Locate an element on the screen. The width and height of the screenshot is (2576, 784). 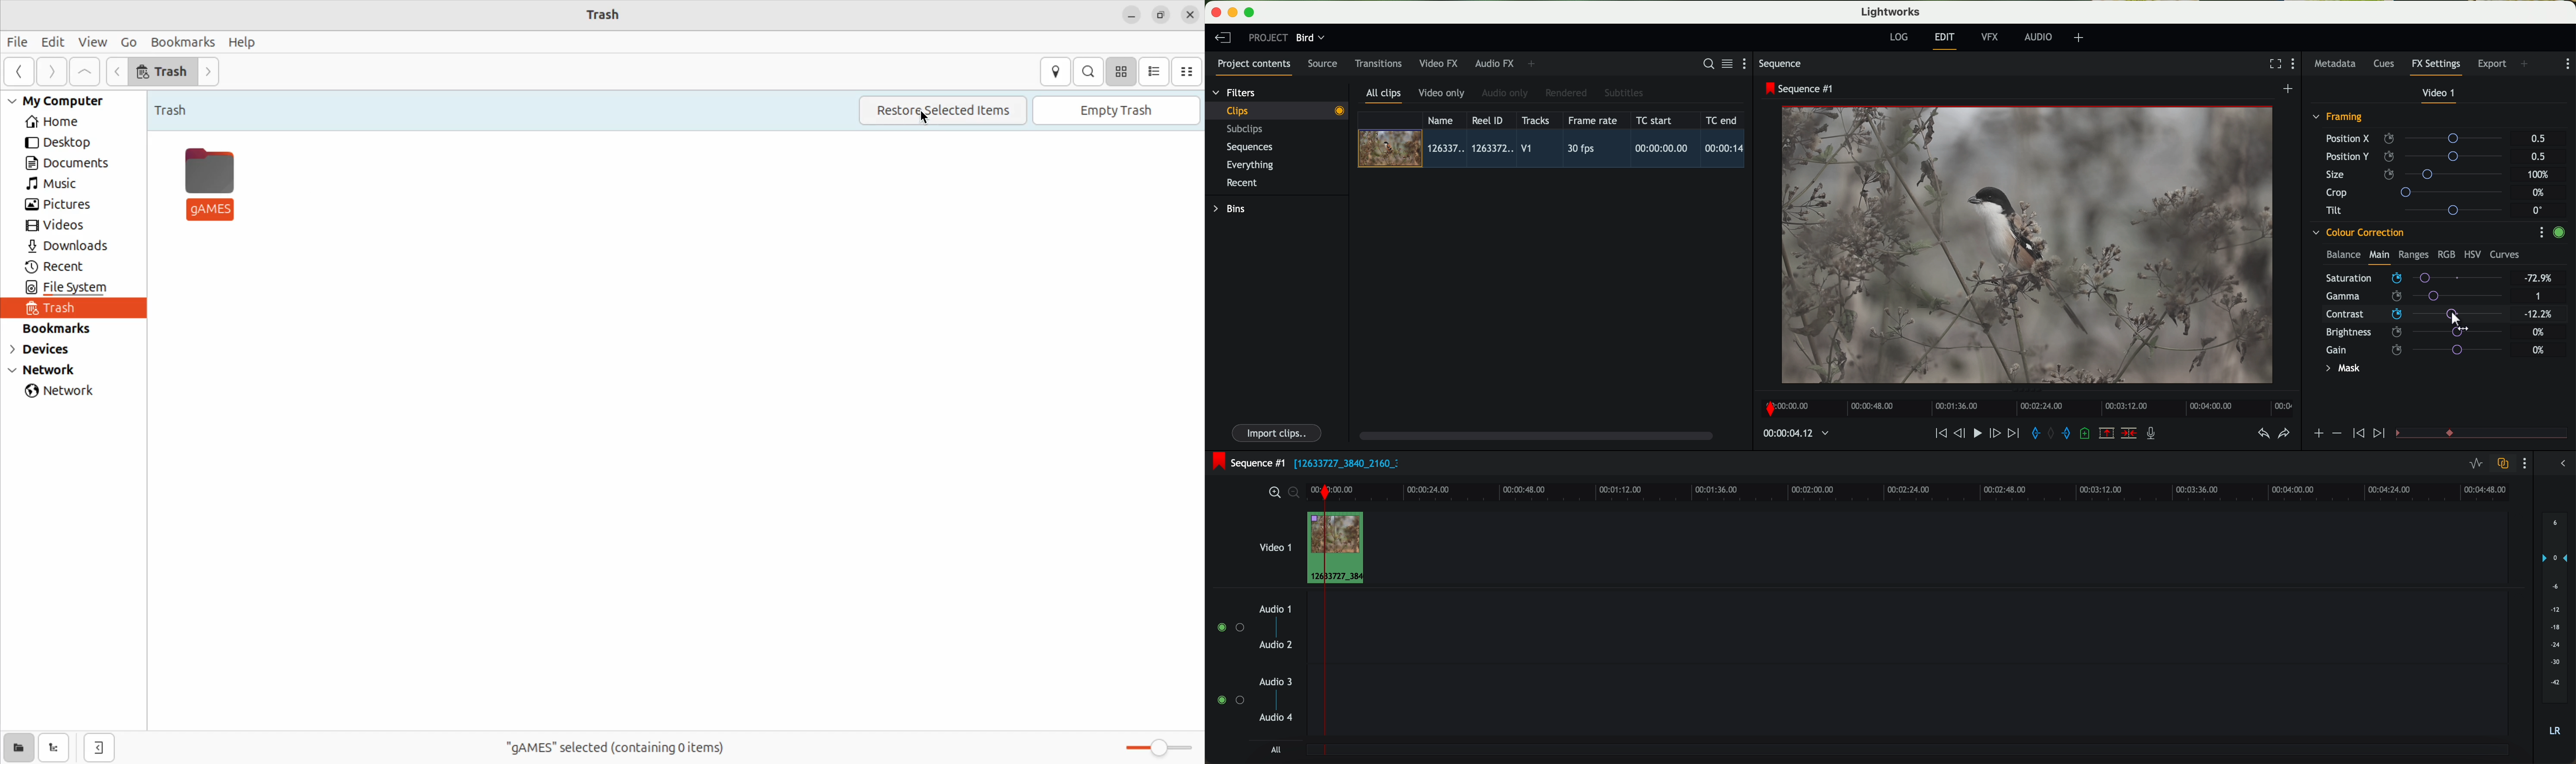
position Y is located at coordinates (2418, 156).